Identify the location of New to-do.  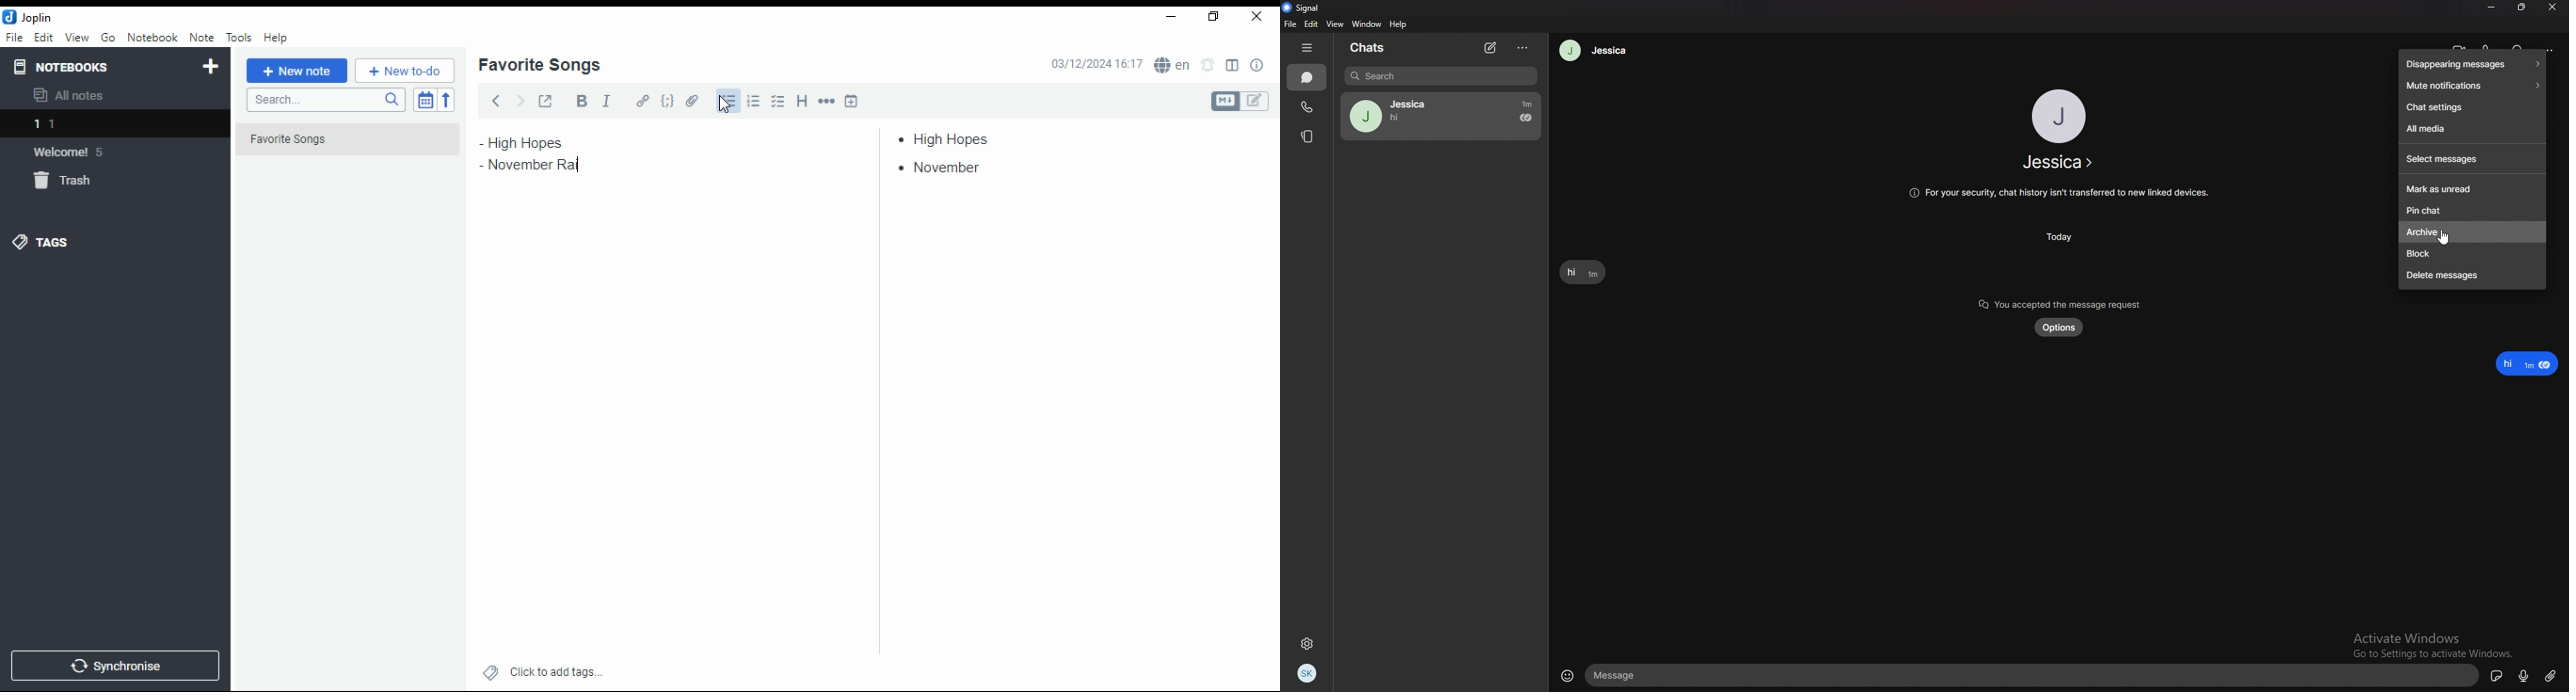
(405, 71).